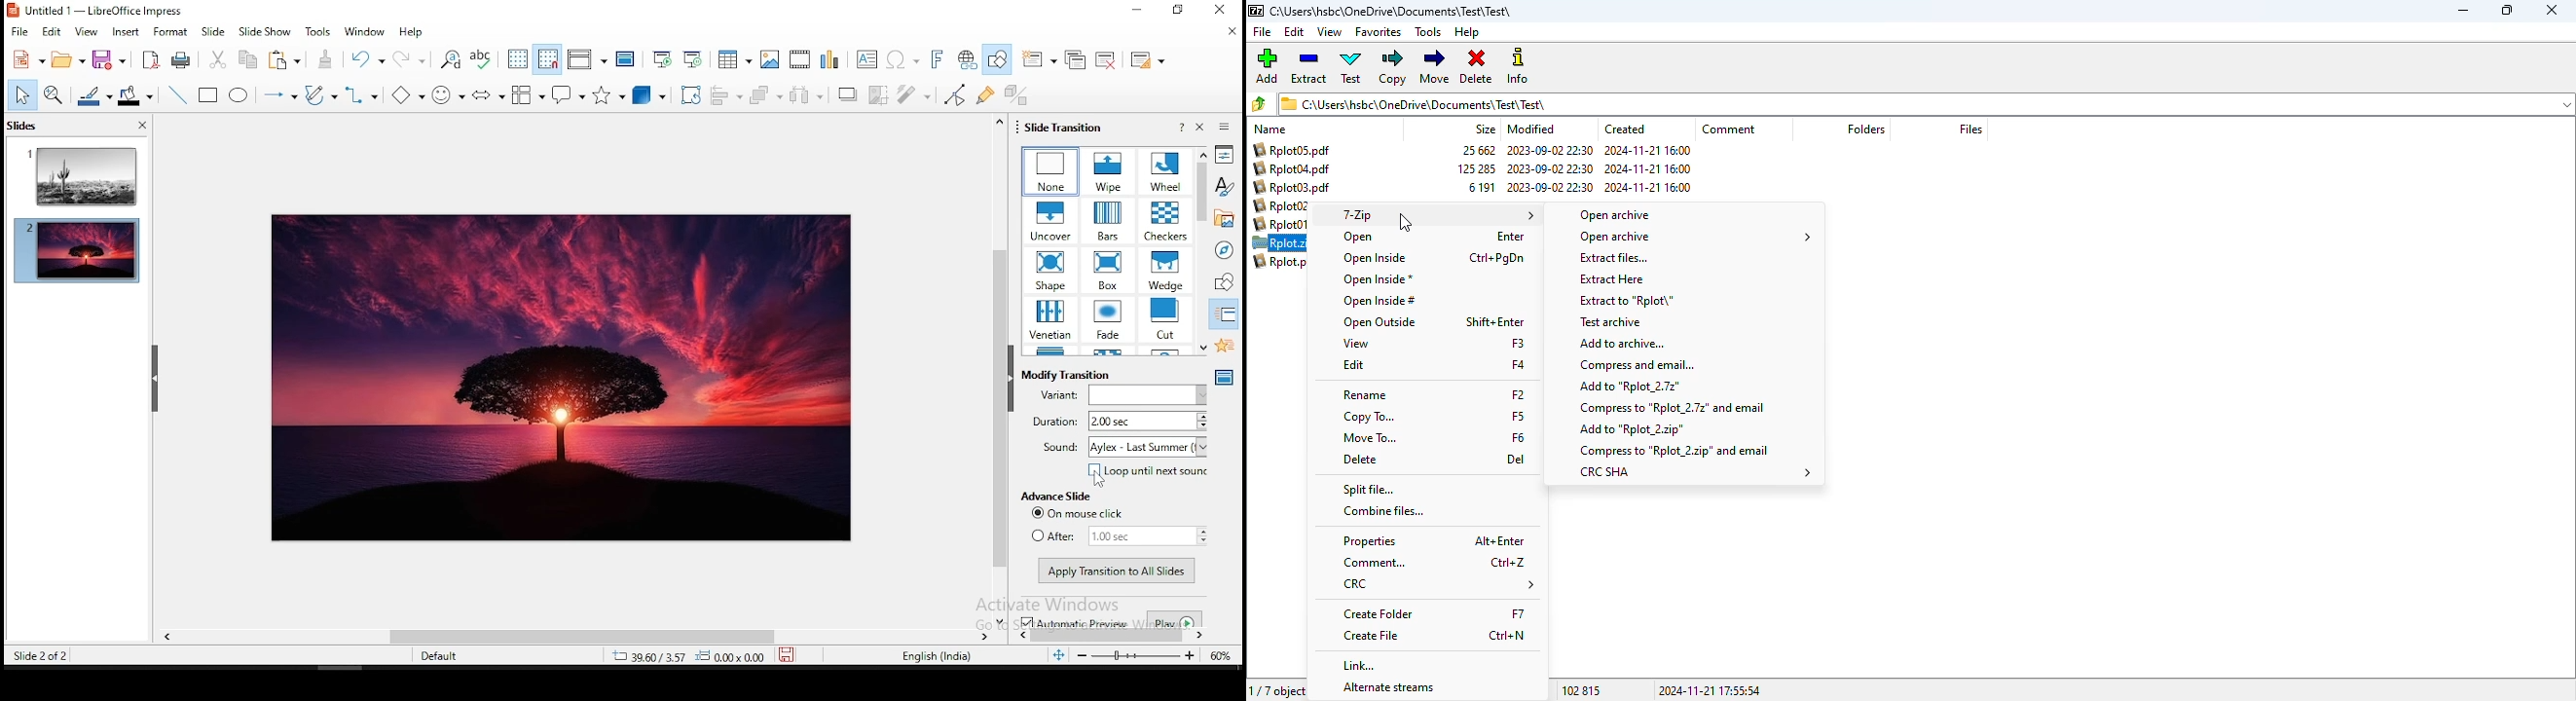 The image size is (2576, 728). What do you see at coordinates (1633, 430) in the screenshot?
I see `add to "Rplot_2.zip"` at bounding box center [1633, 430].